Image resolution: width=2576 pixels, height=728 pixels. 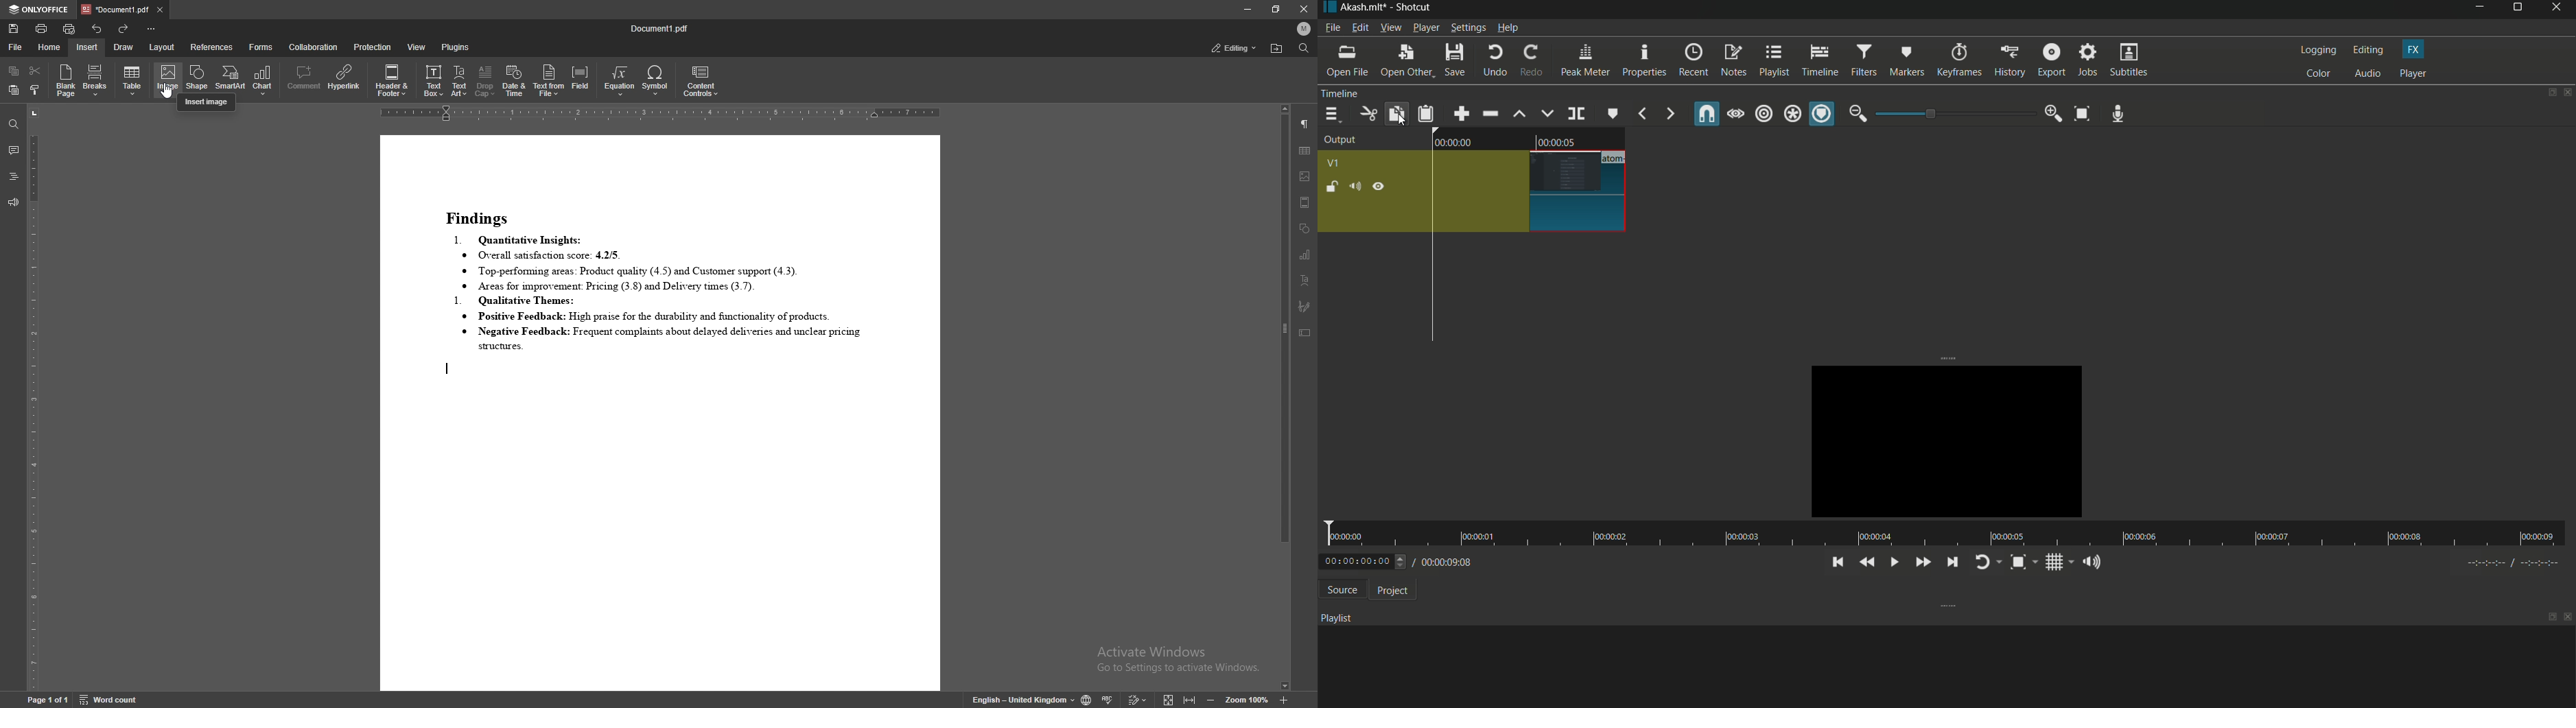 What do you see at coordinates (125, 28) in the screenshot?
I see `redo` at bounding box center [125, 28].